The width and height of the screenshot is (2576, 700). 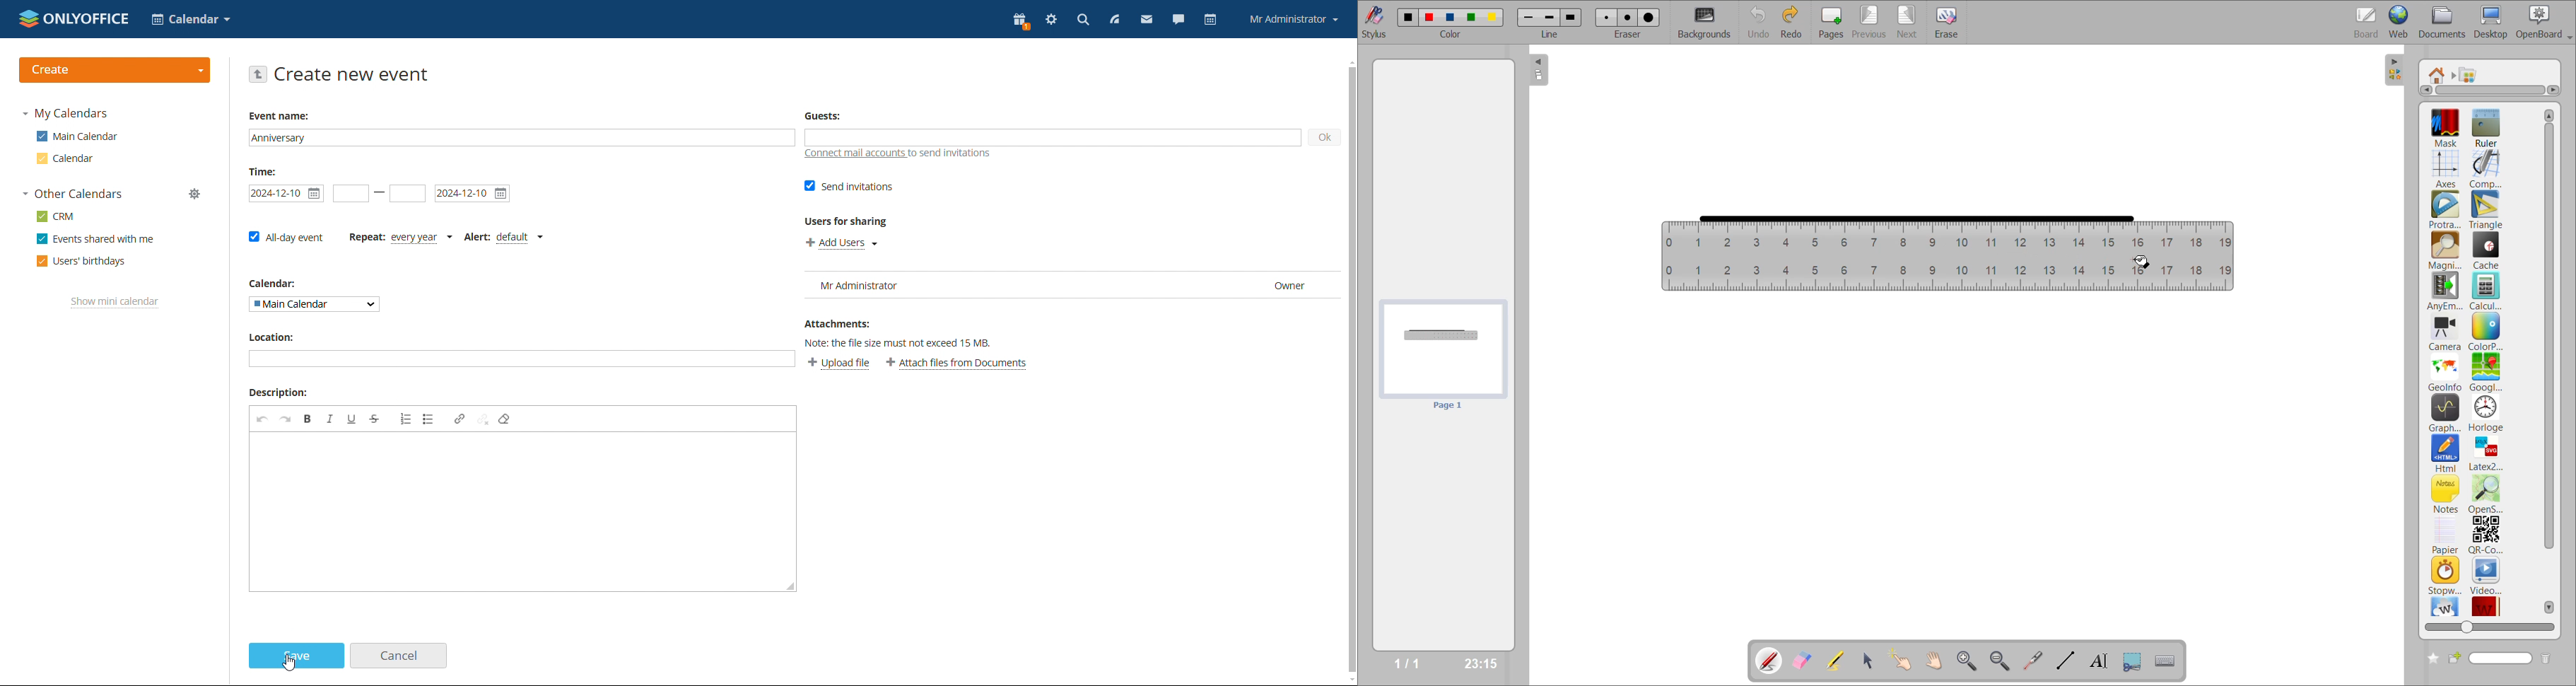 I want to click on account, so click(x=1294, y=18).